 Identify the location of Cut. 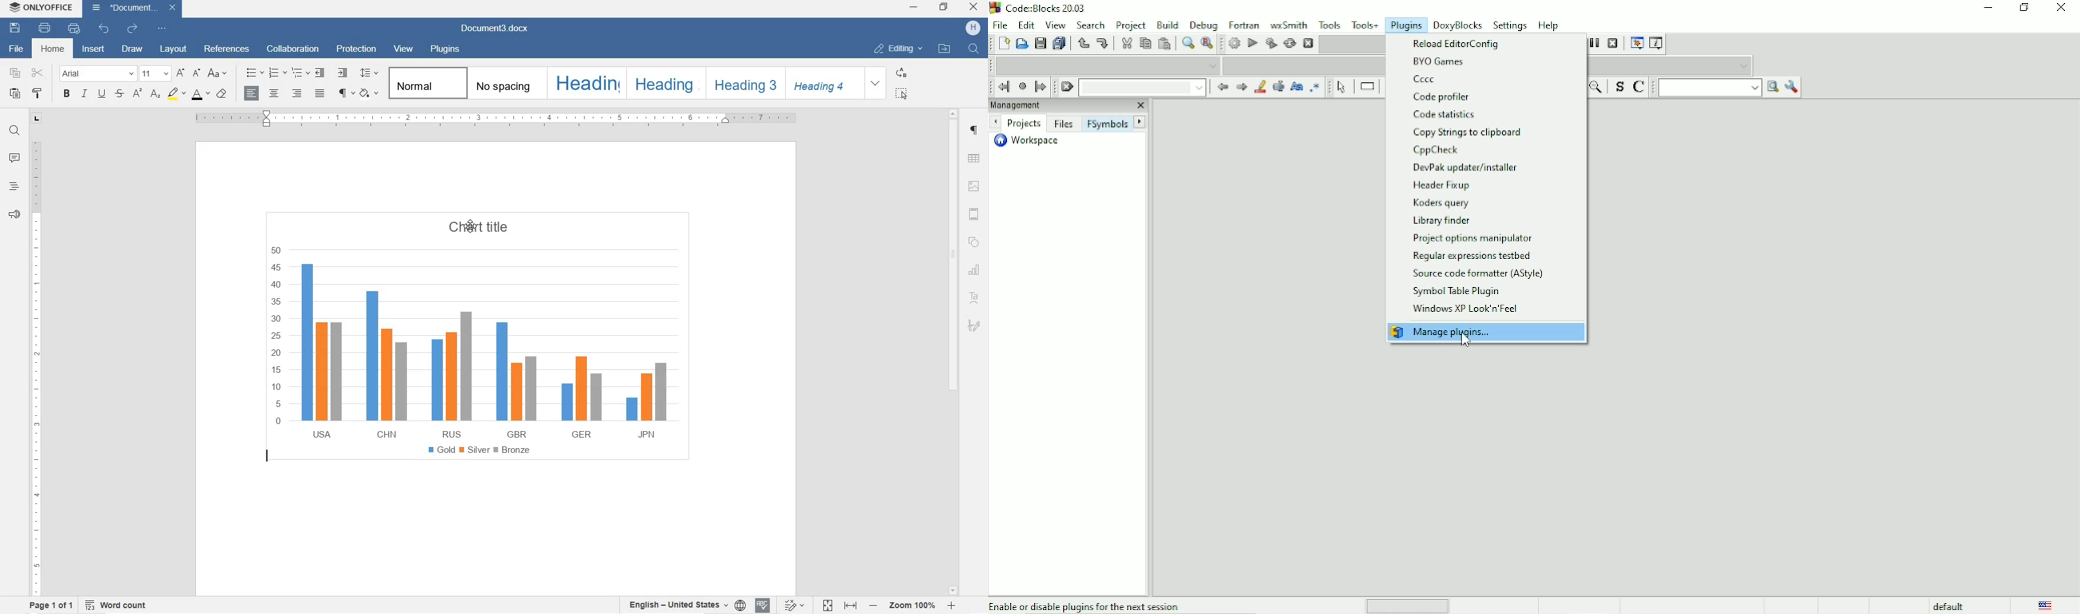
(1125, 43).